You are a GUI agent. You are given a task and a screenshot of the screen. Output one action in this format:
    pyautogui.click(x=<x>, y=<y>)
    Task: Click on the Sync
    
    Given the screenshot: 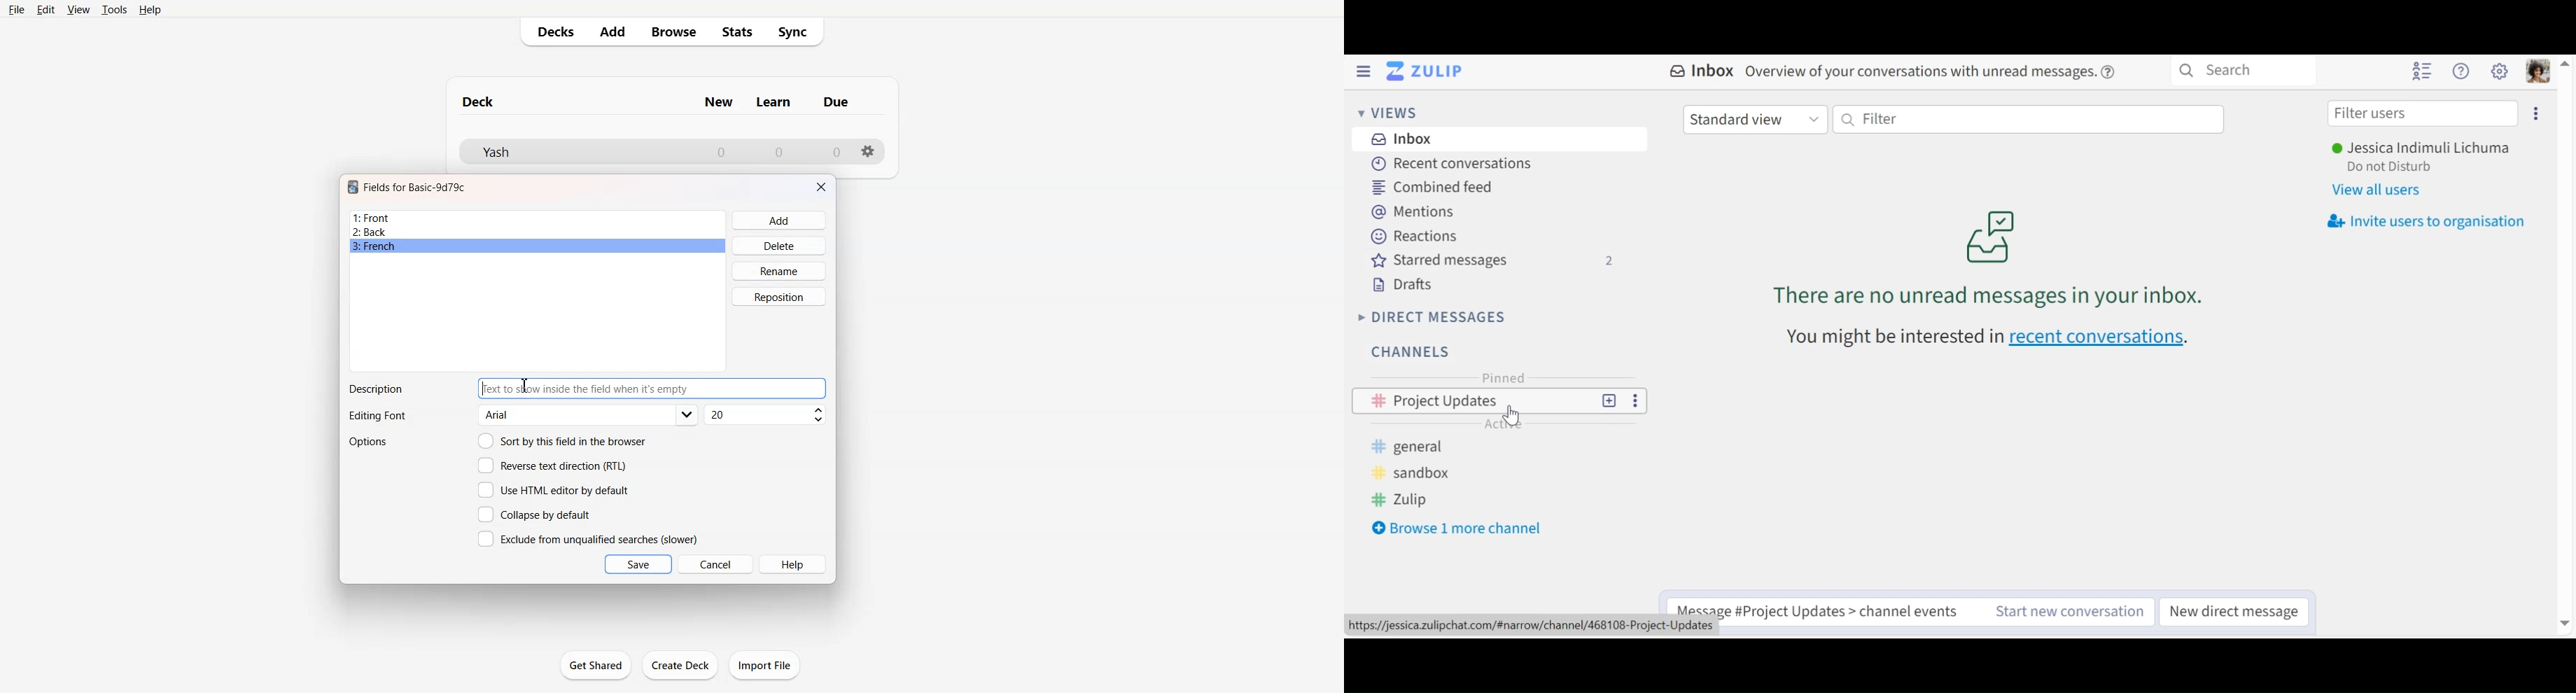 What is the action you would take?
    pyautogui.click(x=797, y=32)
    